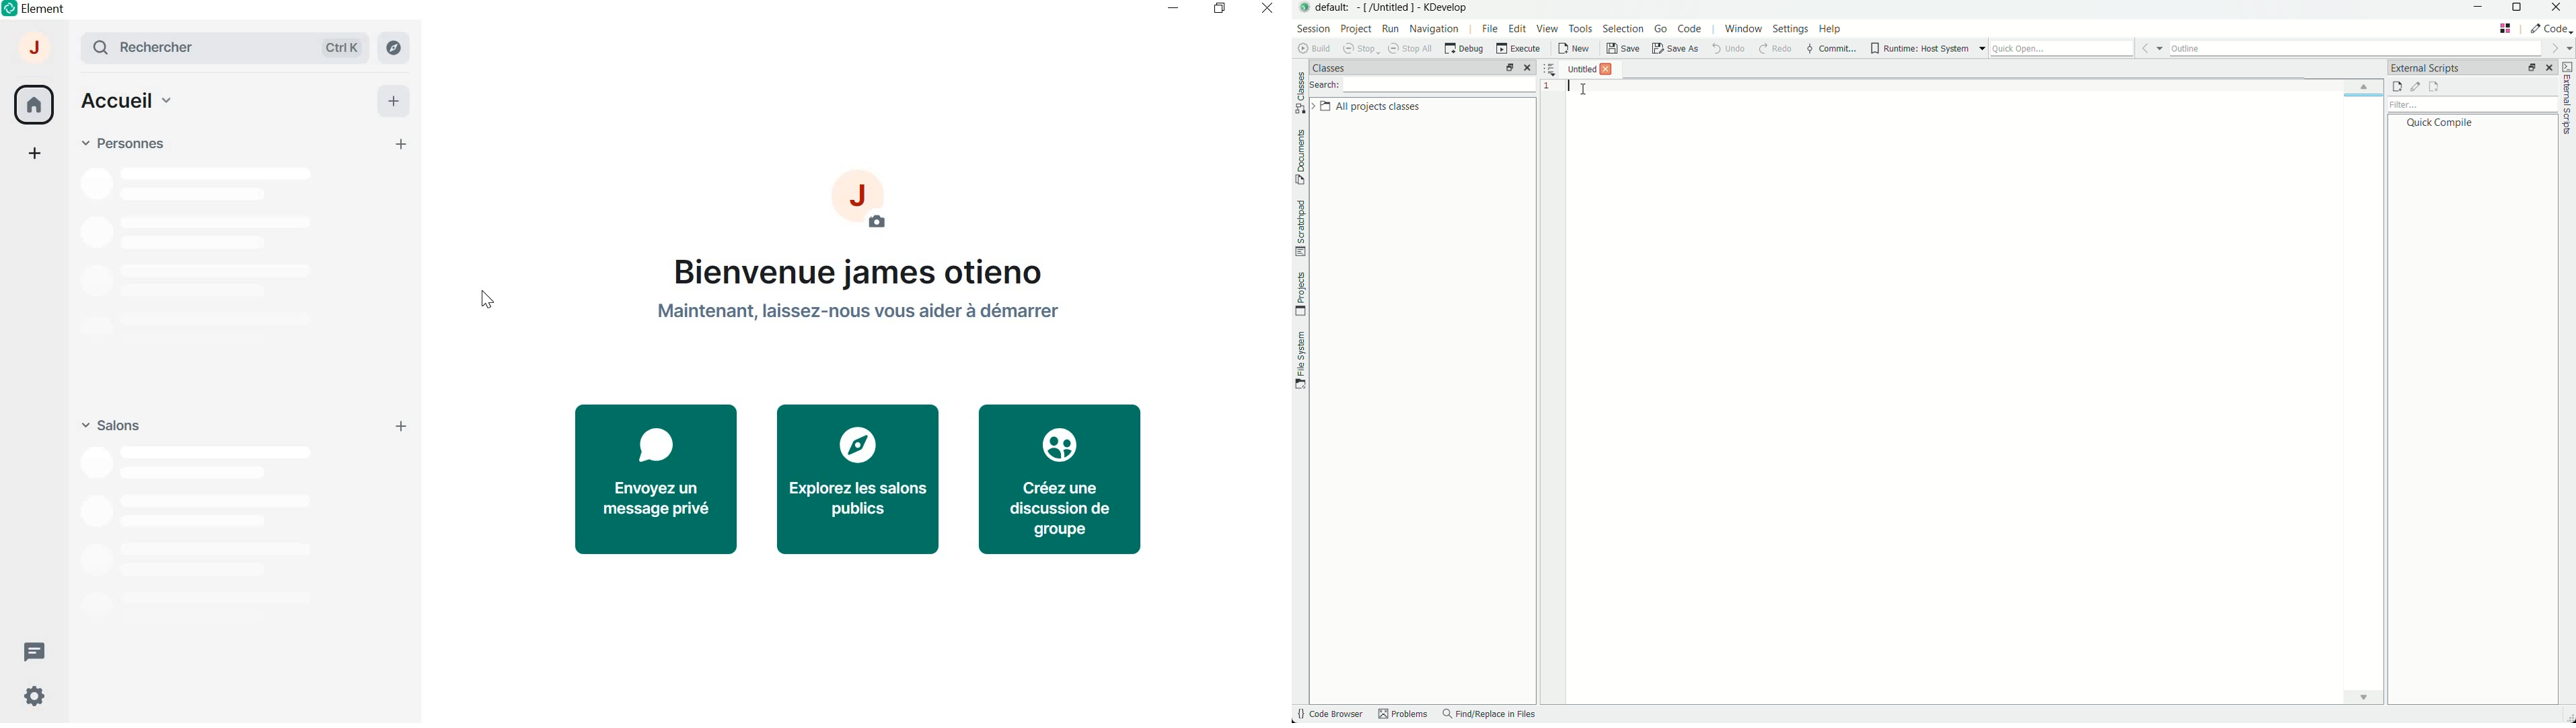 This screenshot has width=2576, height=728. What do you see at coordinates (36, 156) in the screenshot?
I see `CREATE A SPACE` at bounding box center [36, 156].